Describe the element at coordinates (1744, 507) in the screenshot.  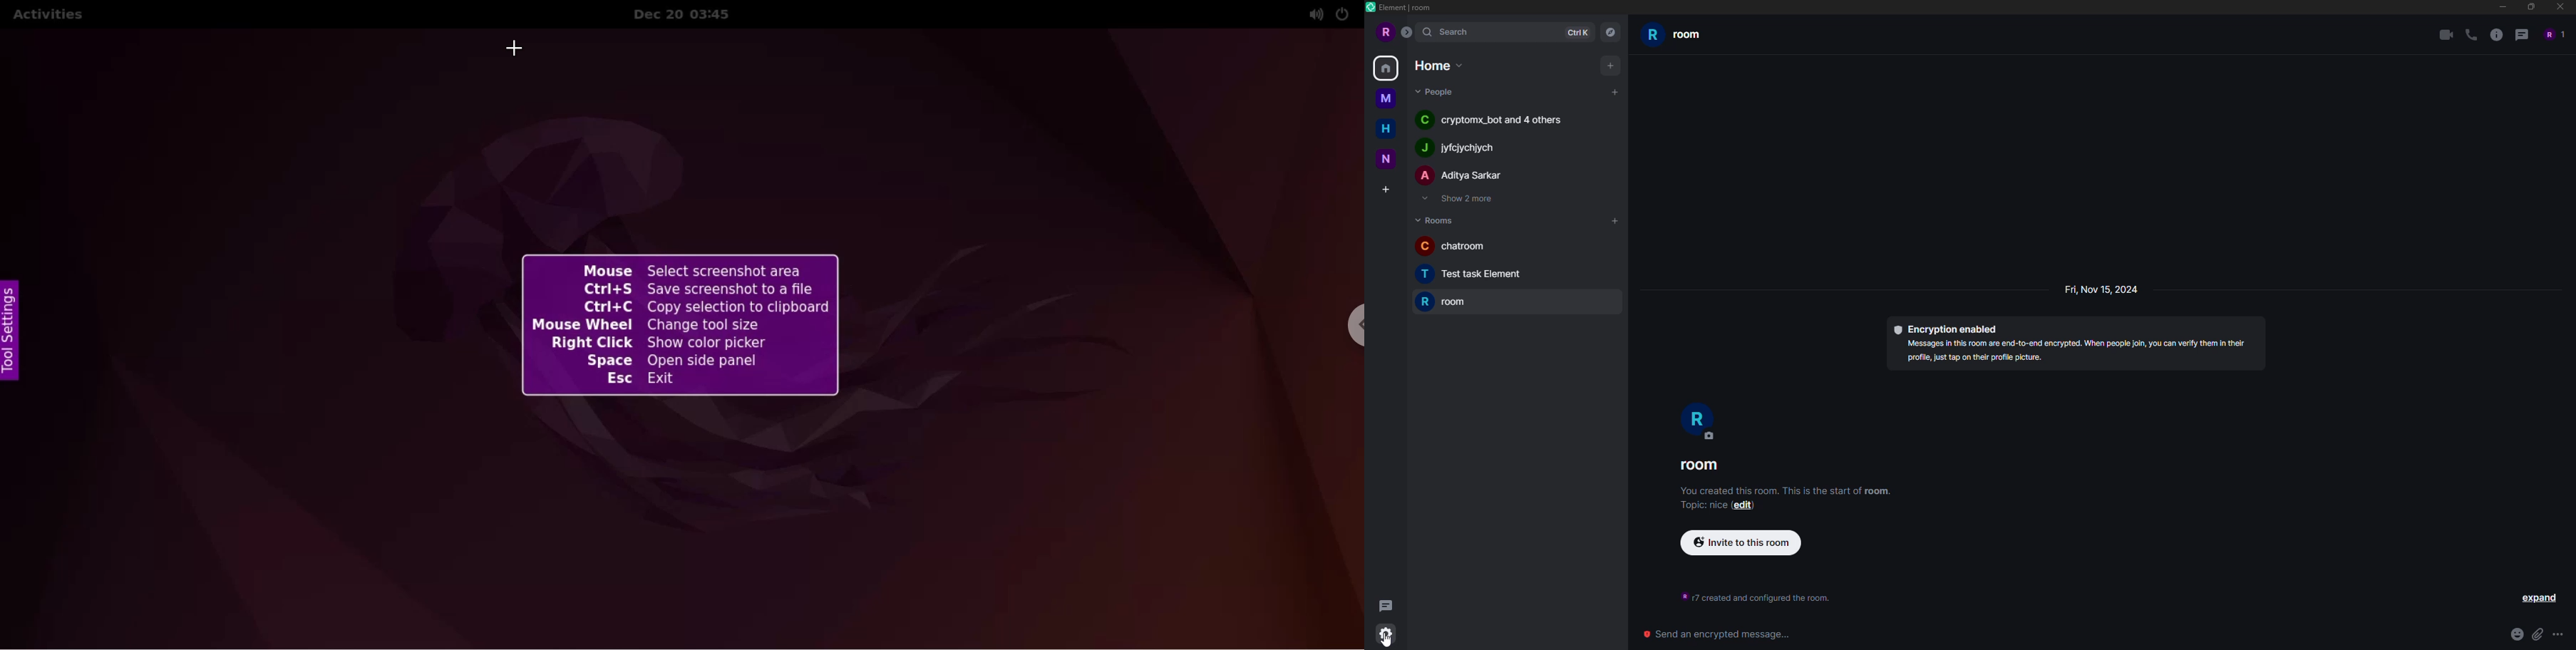
I see `edit` at that location.